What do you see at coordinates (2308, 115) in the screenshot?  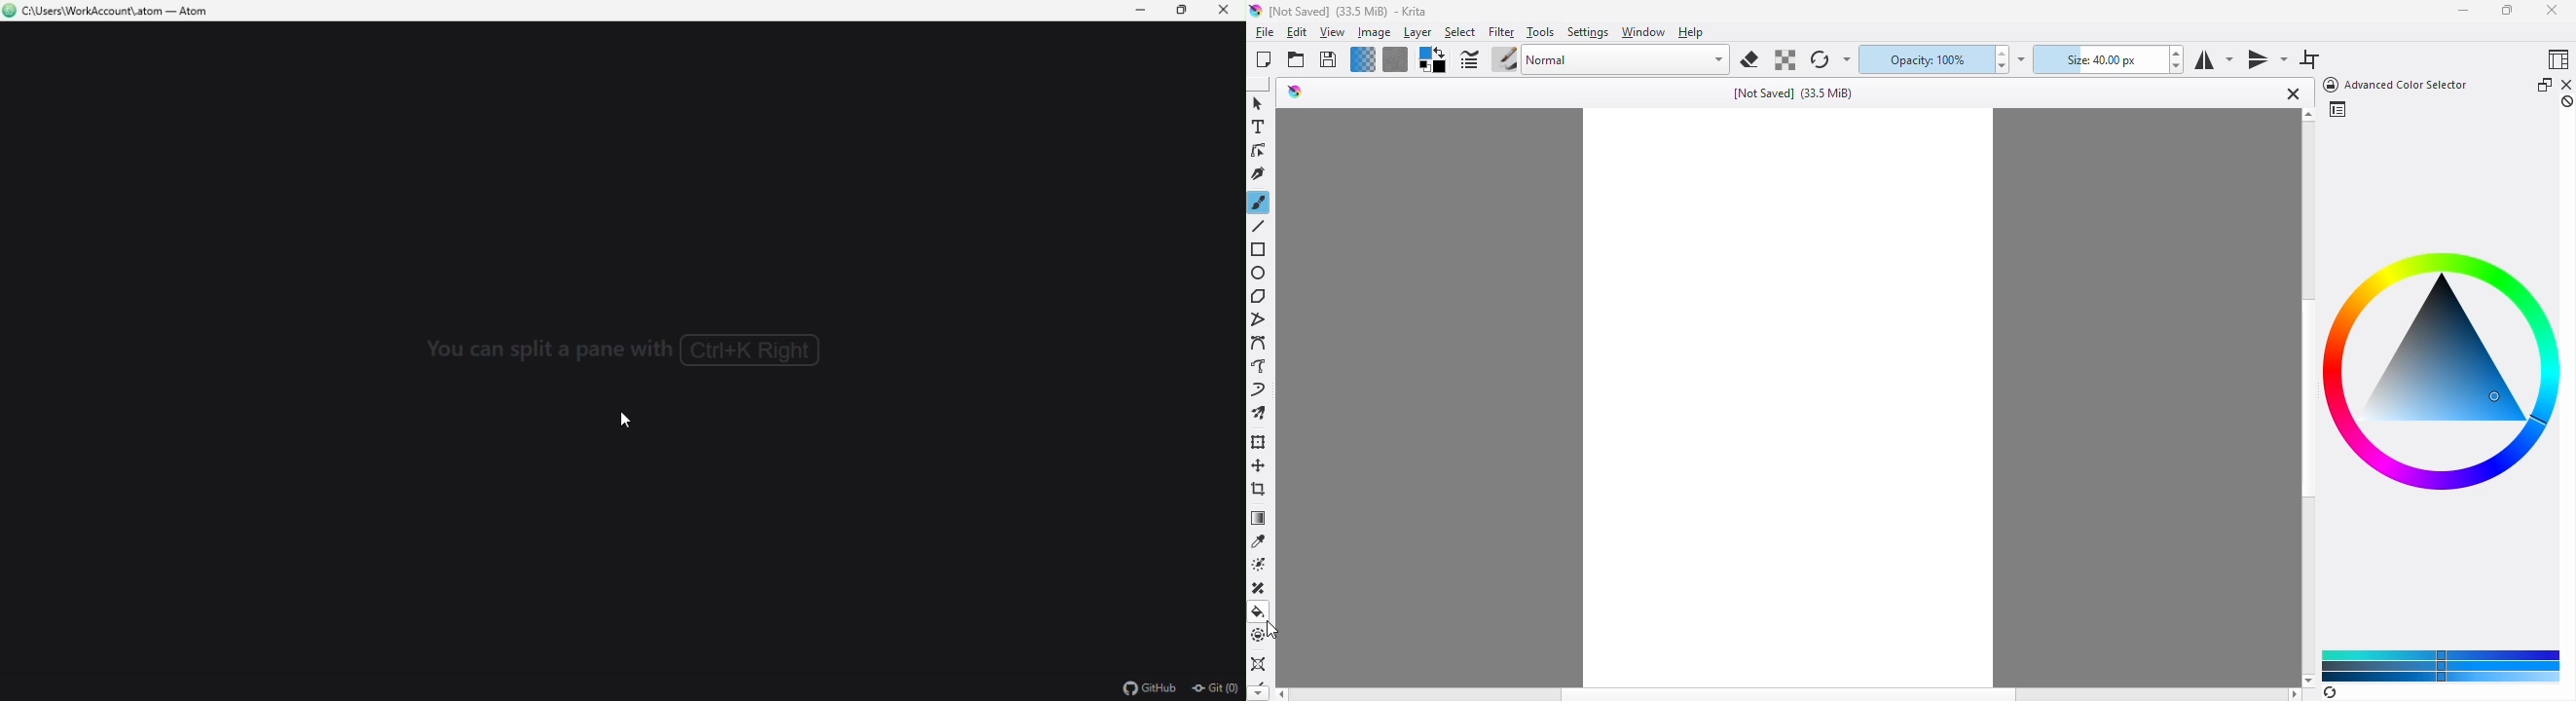 I see `scroll up` at bounding box center [2308, 115].